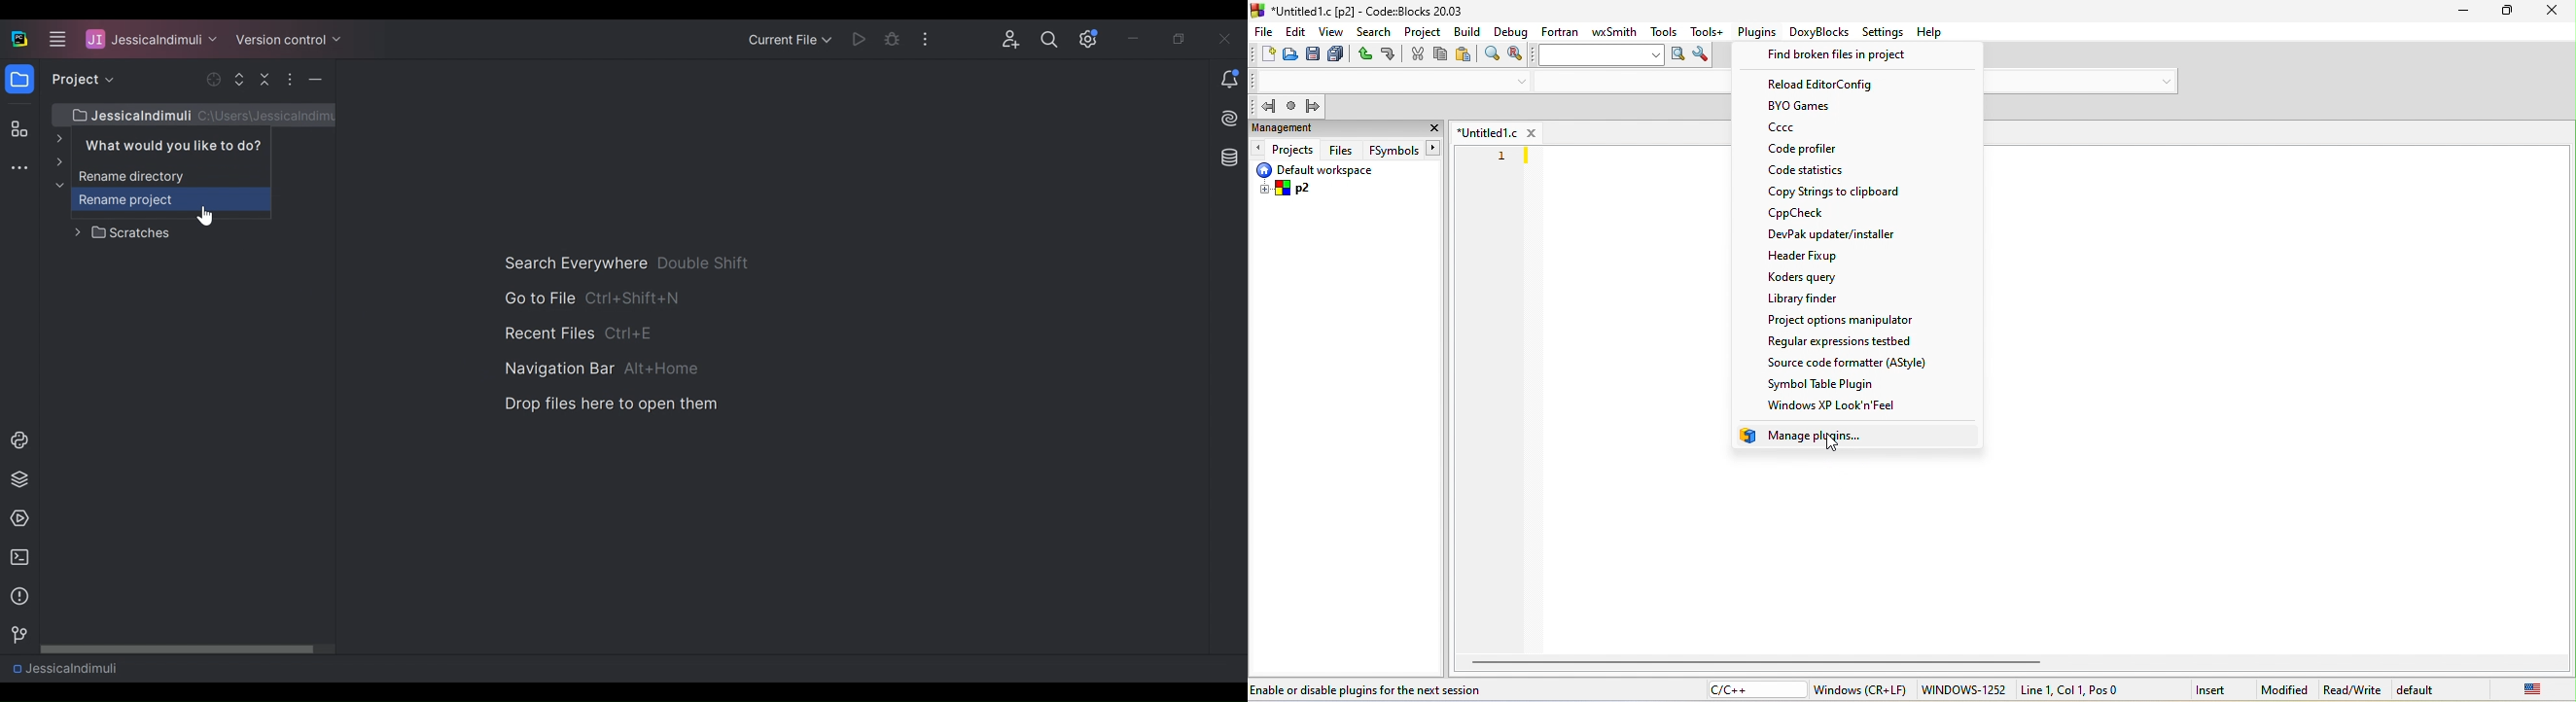 This screenshot has height=728, width=2576. I want to click on header fixup, so click(1843, 259).